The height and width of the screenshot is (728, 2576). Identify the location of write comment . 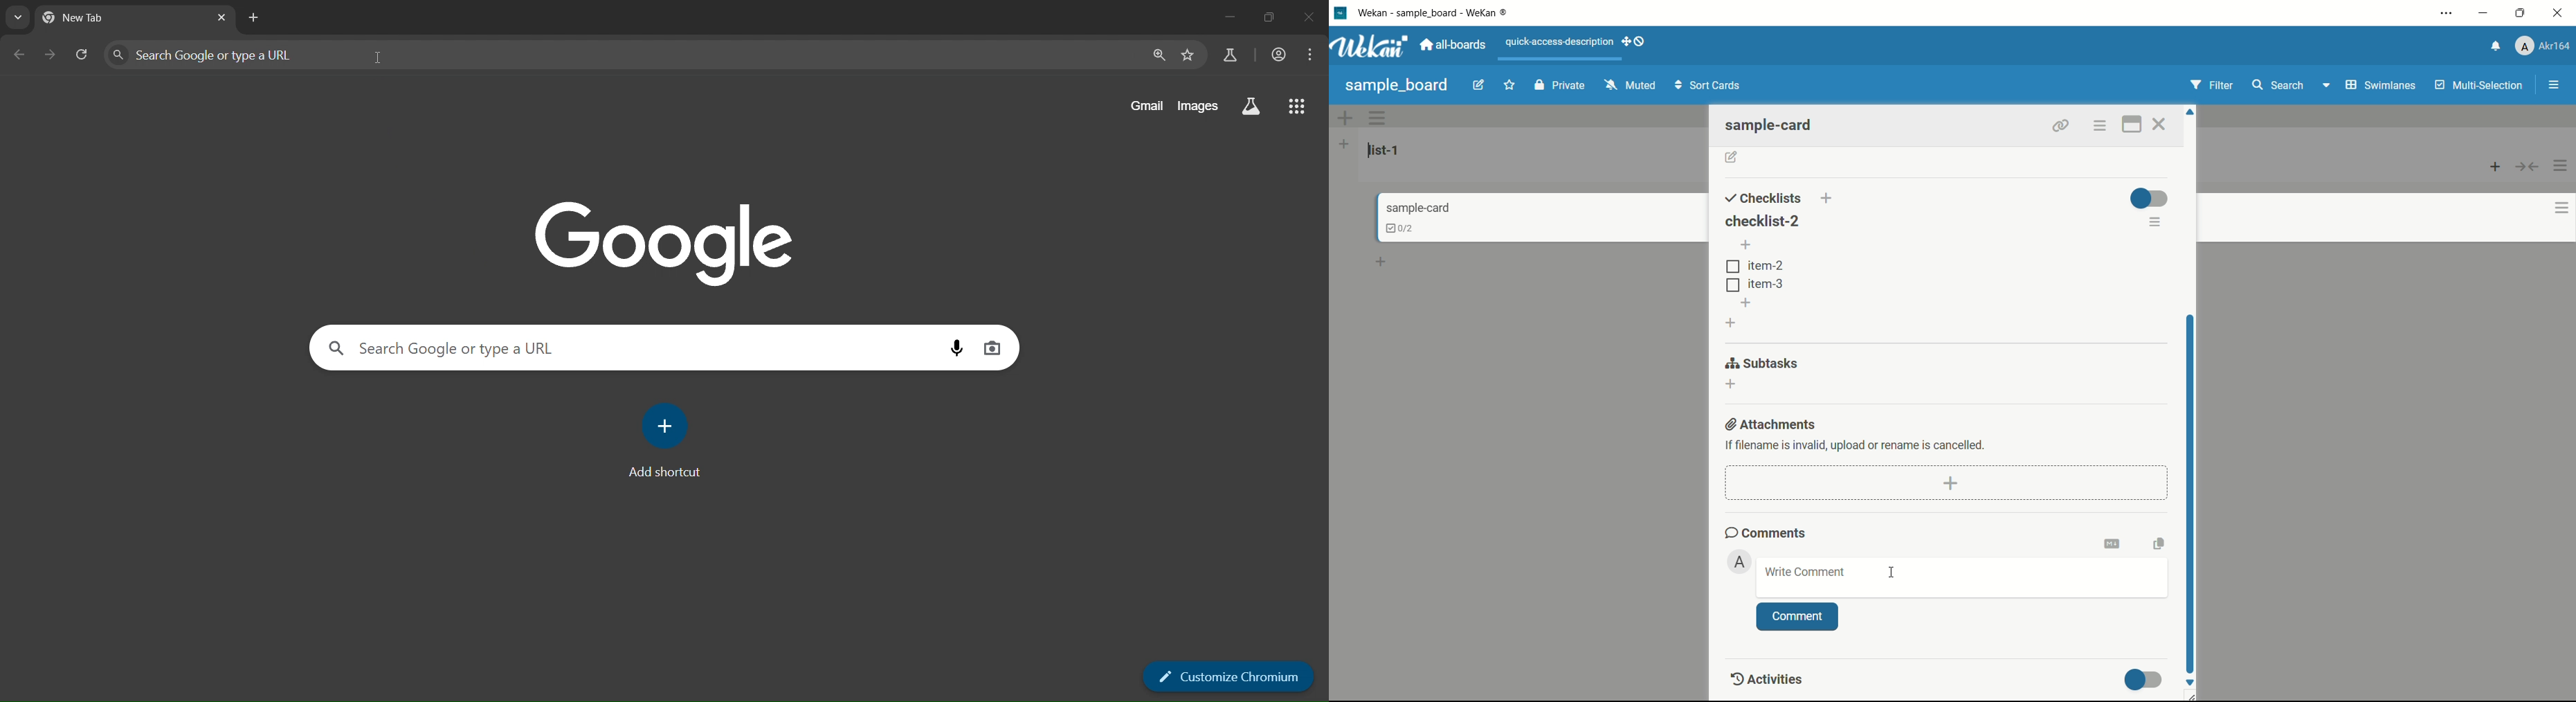
(1805, 572).